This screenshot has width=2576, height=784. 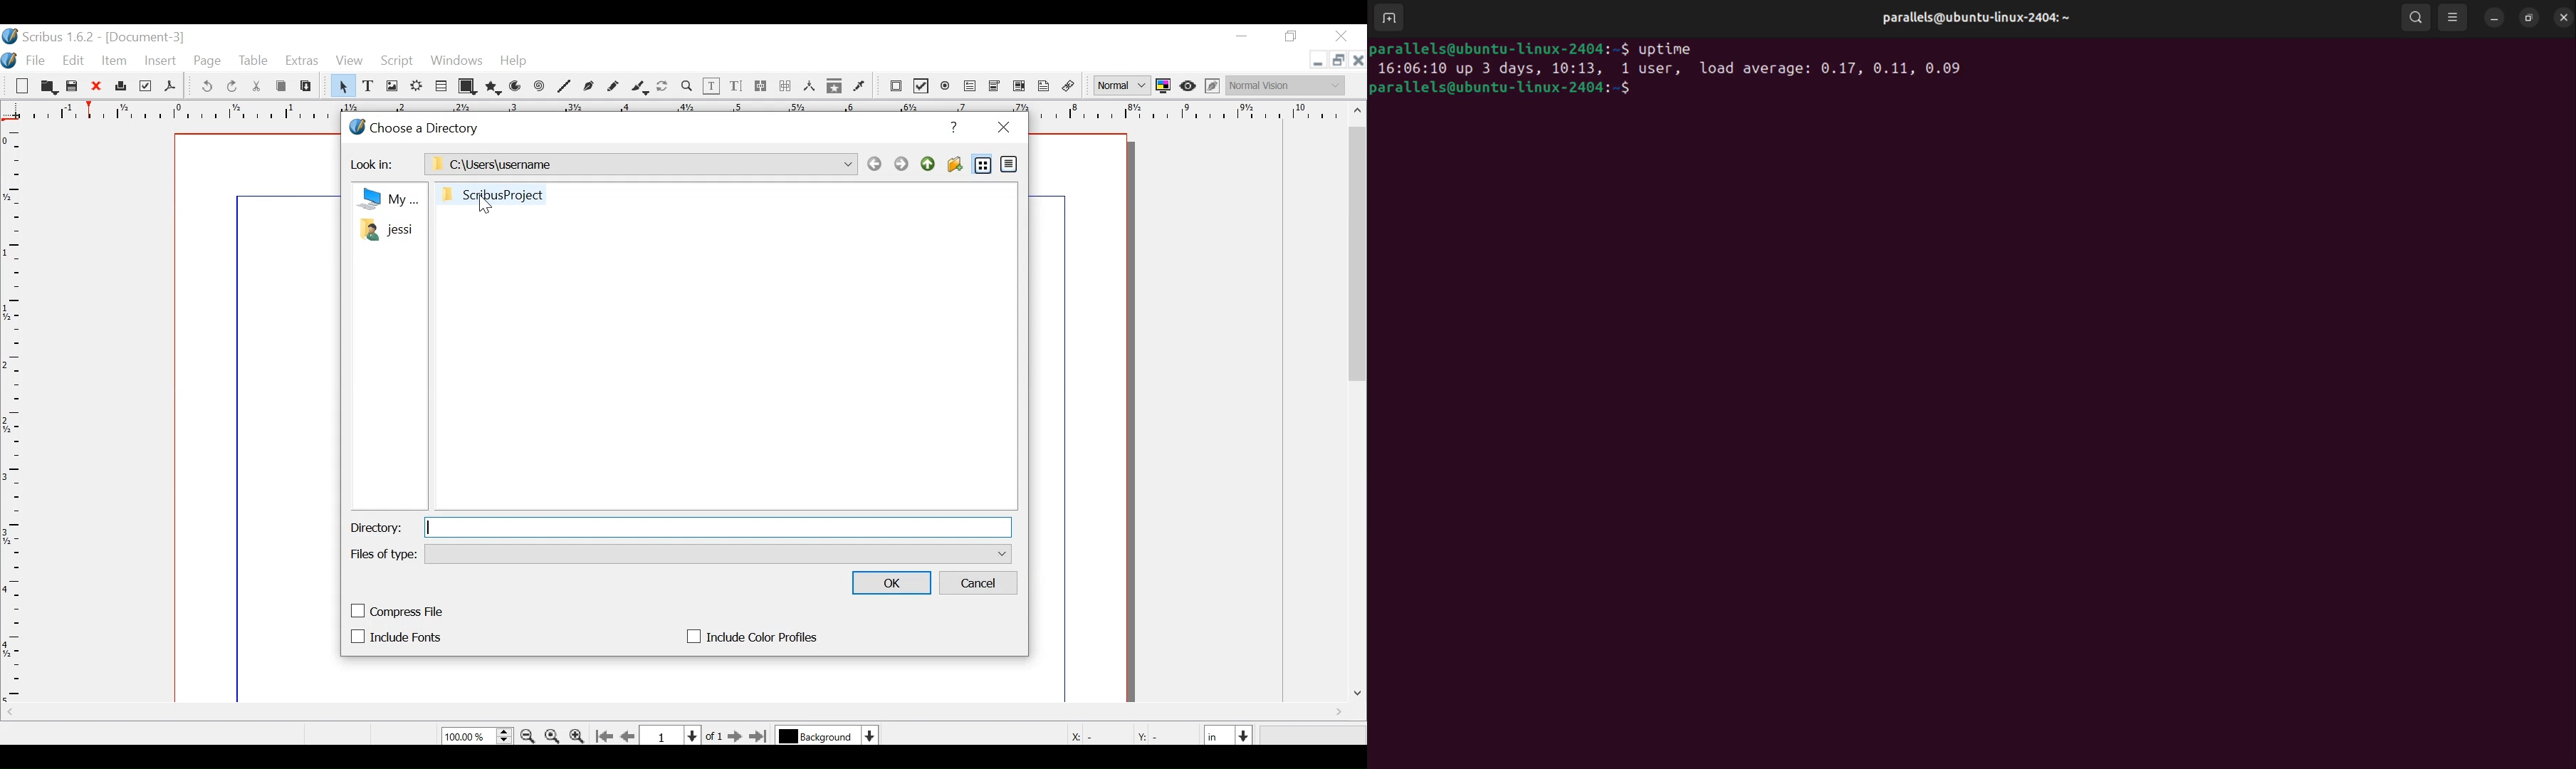 What do you see at coordinates (417, 126) in the screenshot?
I see `Choose Directory` at bounding box center [417, 126].